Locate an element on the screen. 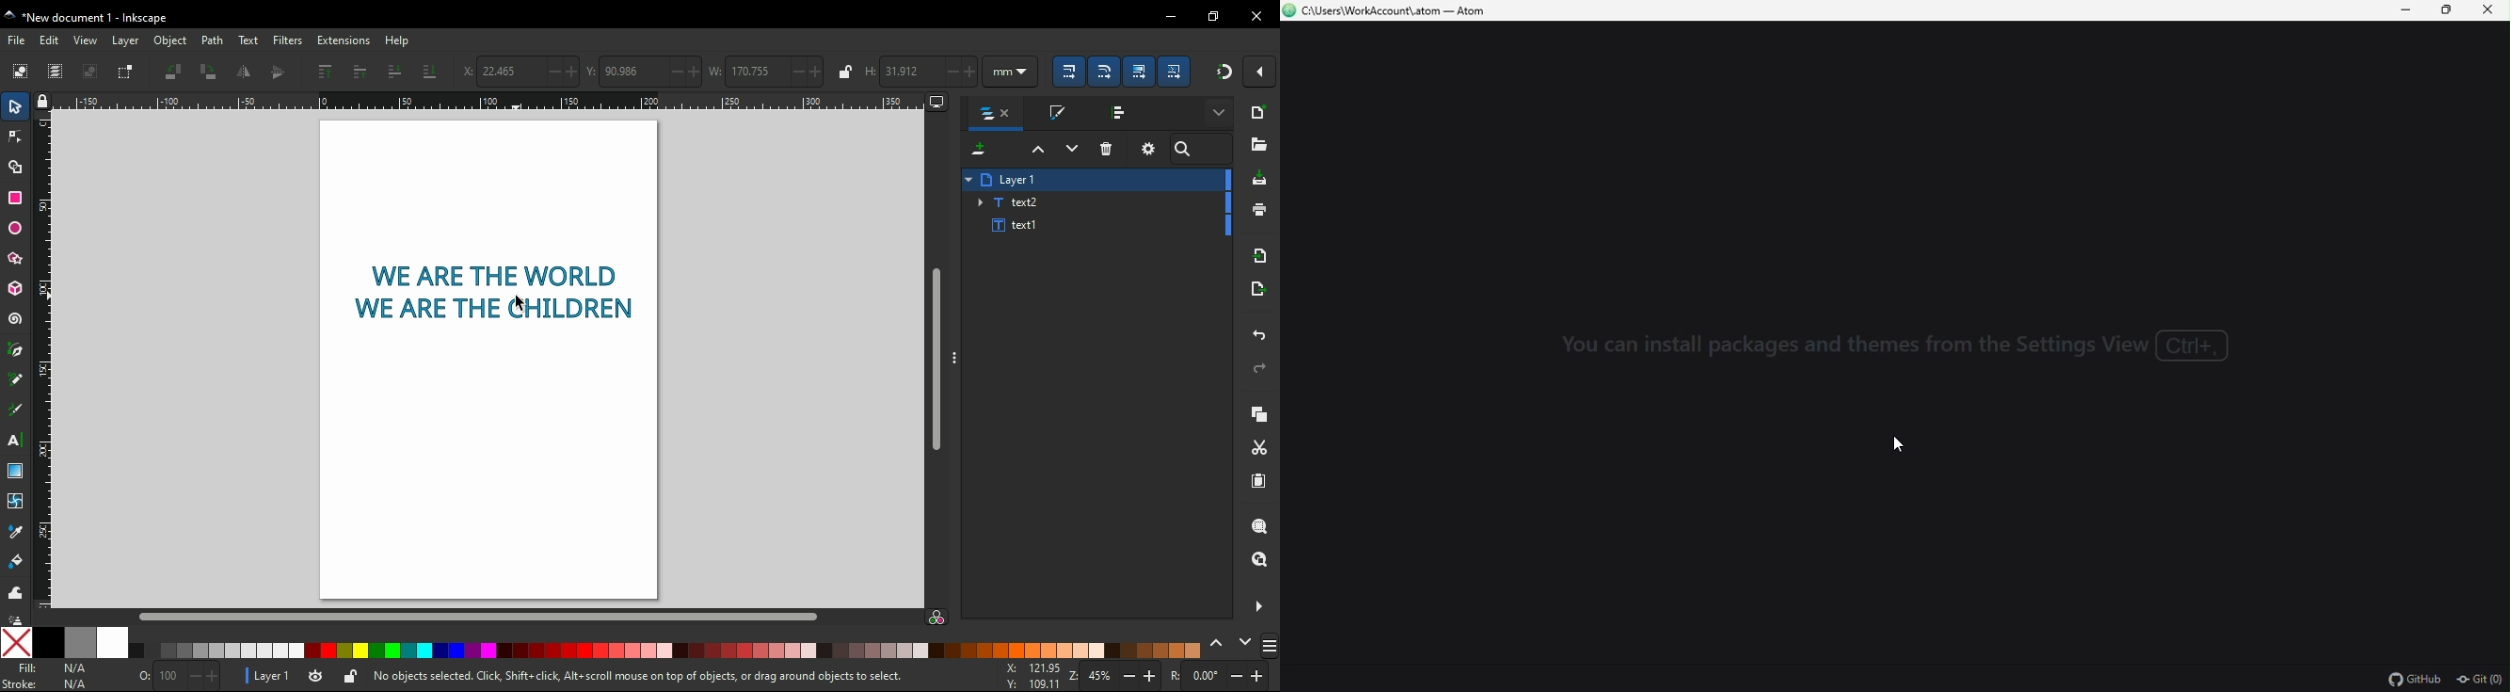  text1 is located at coordinates (1015, 226).